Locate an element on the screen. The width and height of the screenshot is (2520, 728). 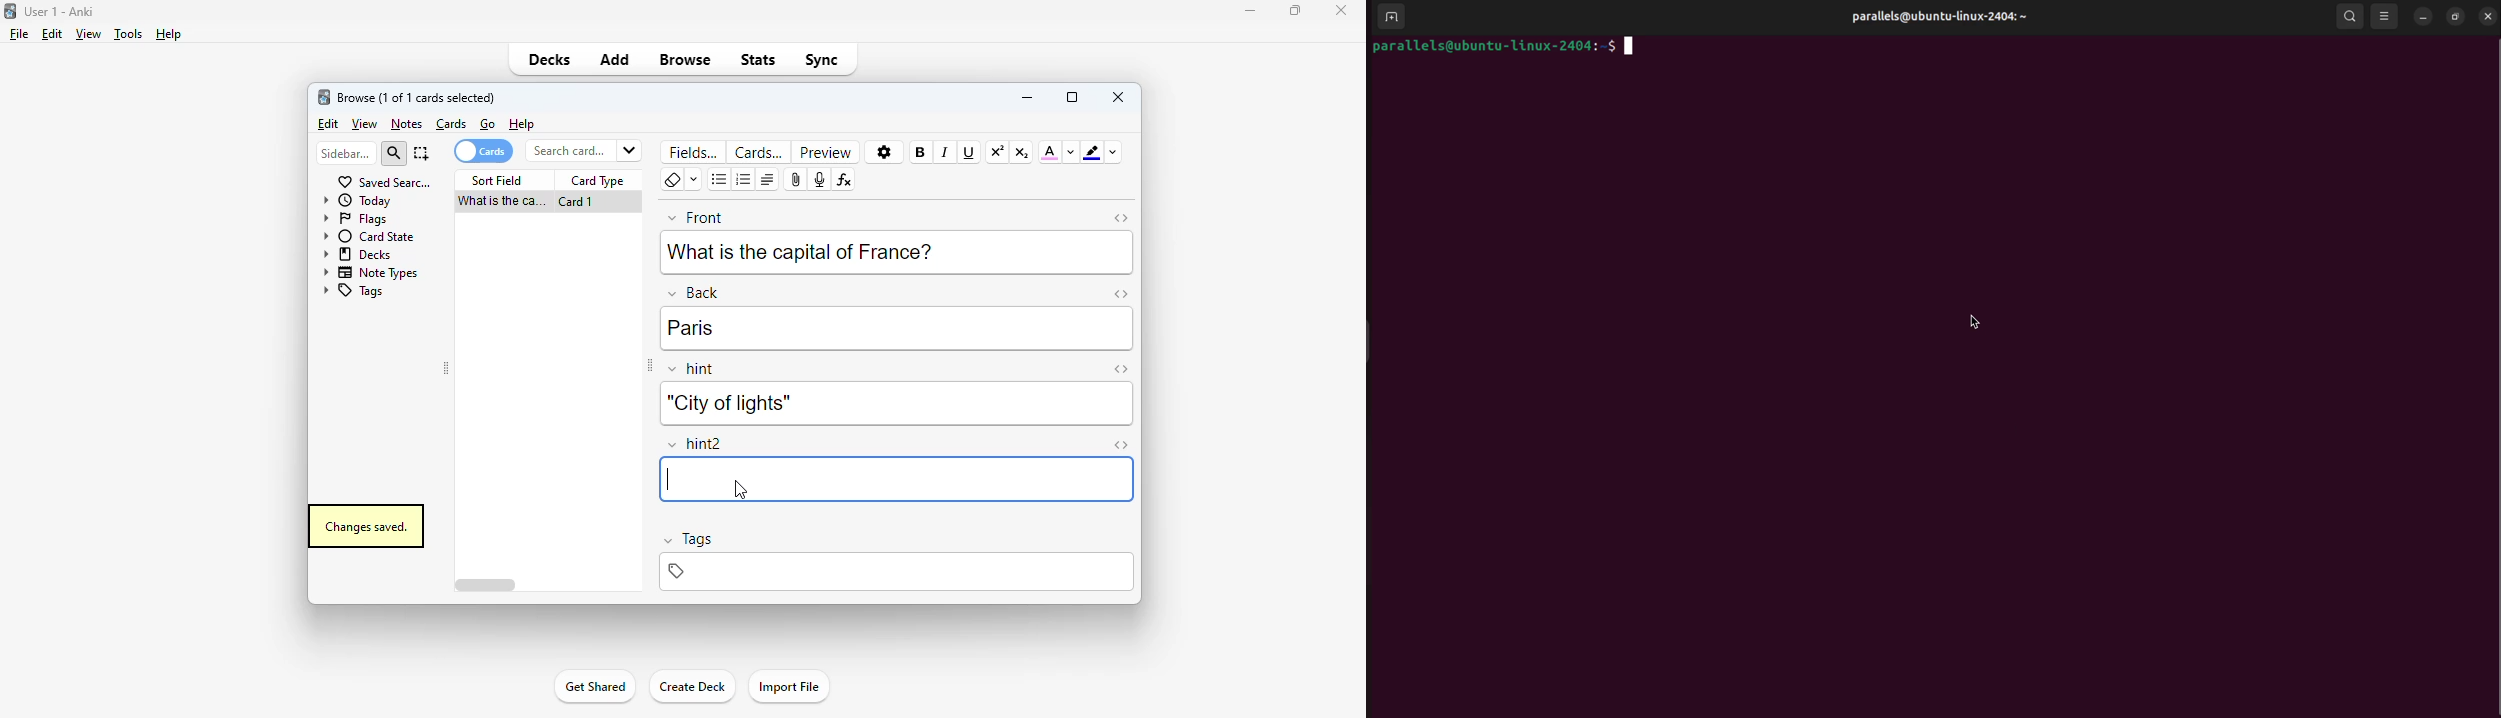
italic is located at coordinates (944, 152).